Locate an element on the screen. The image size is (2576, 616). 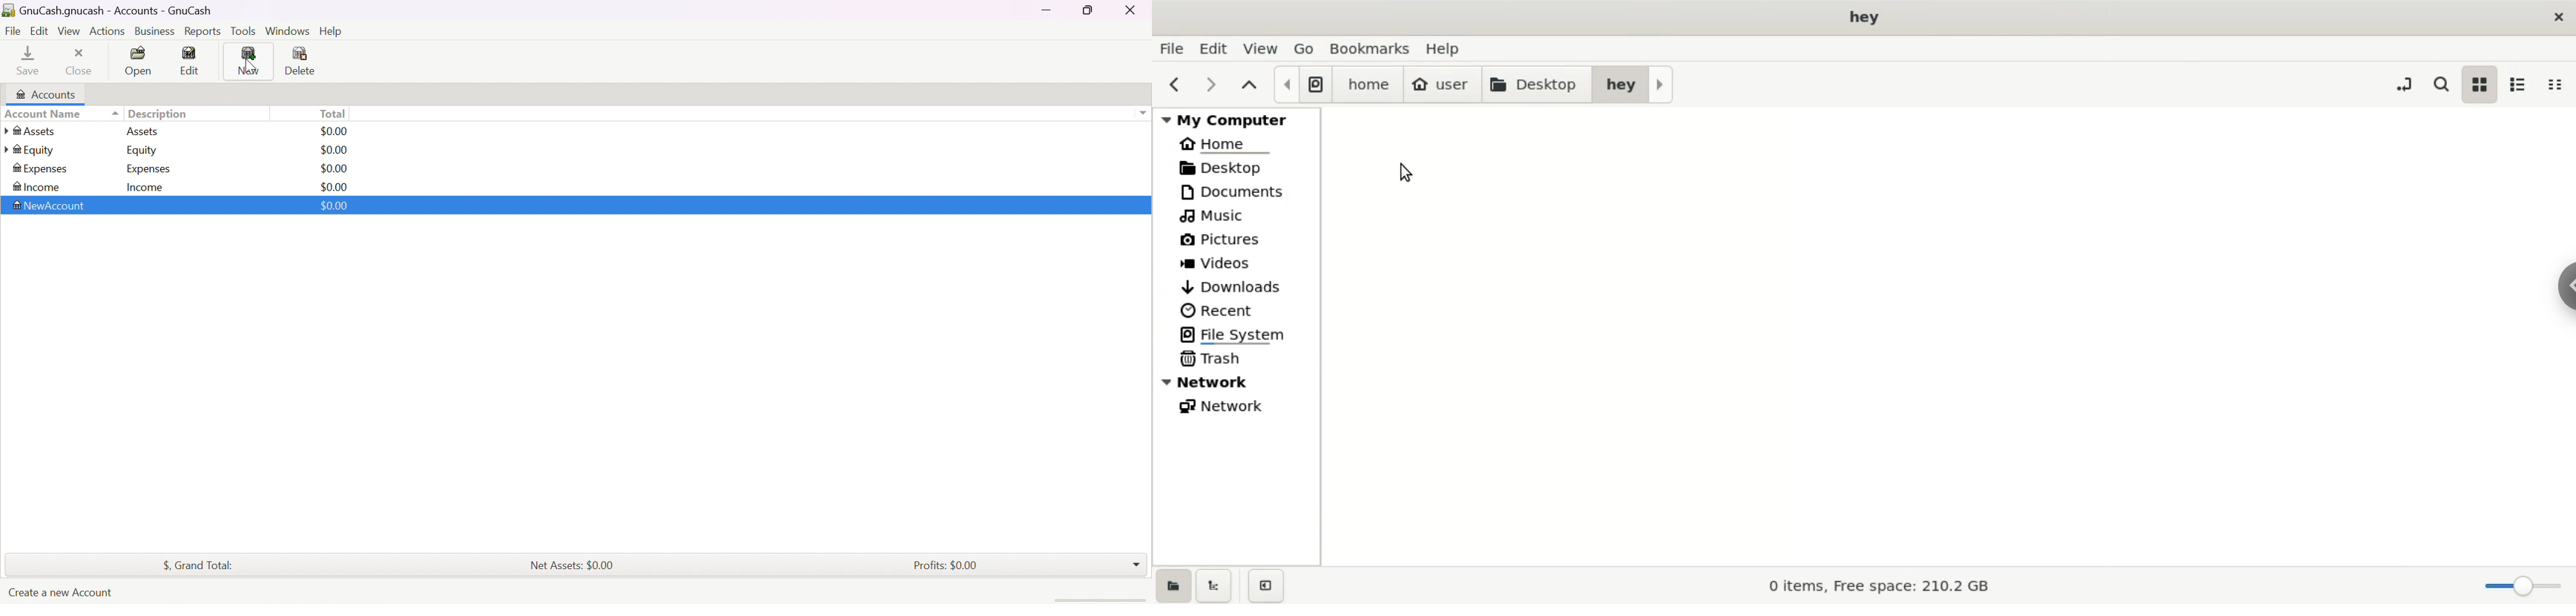
Assets is located at coordinates (35, 130).